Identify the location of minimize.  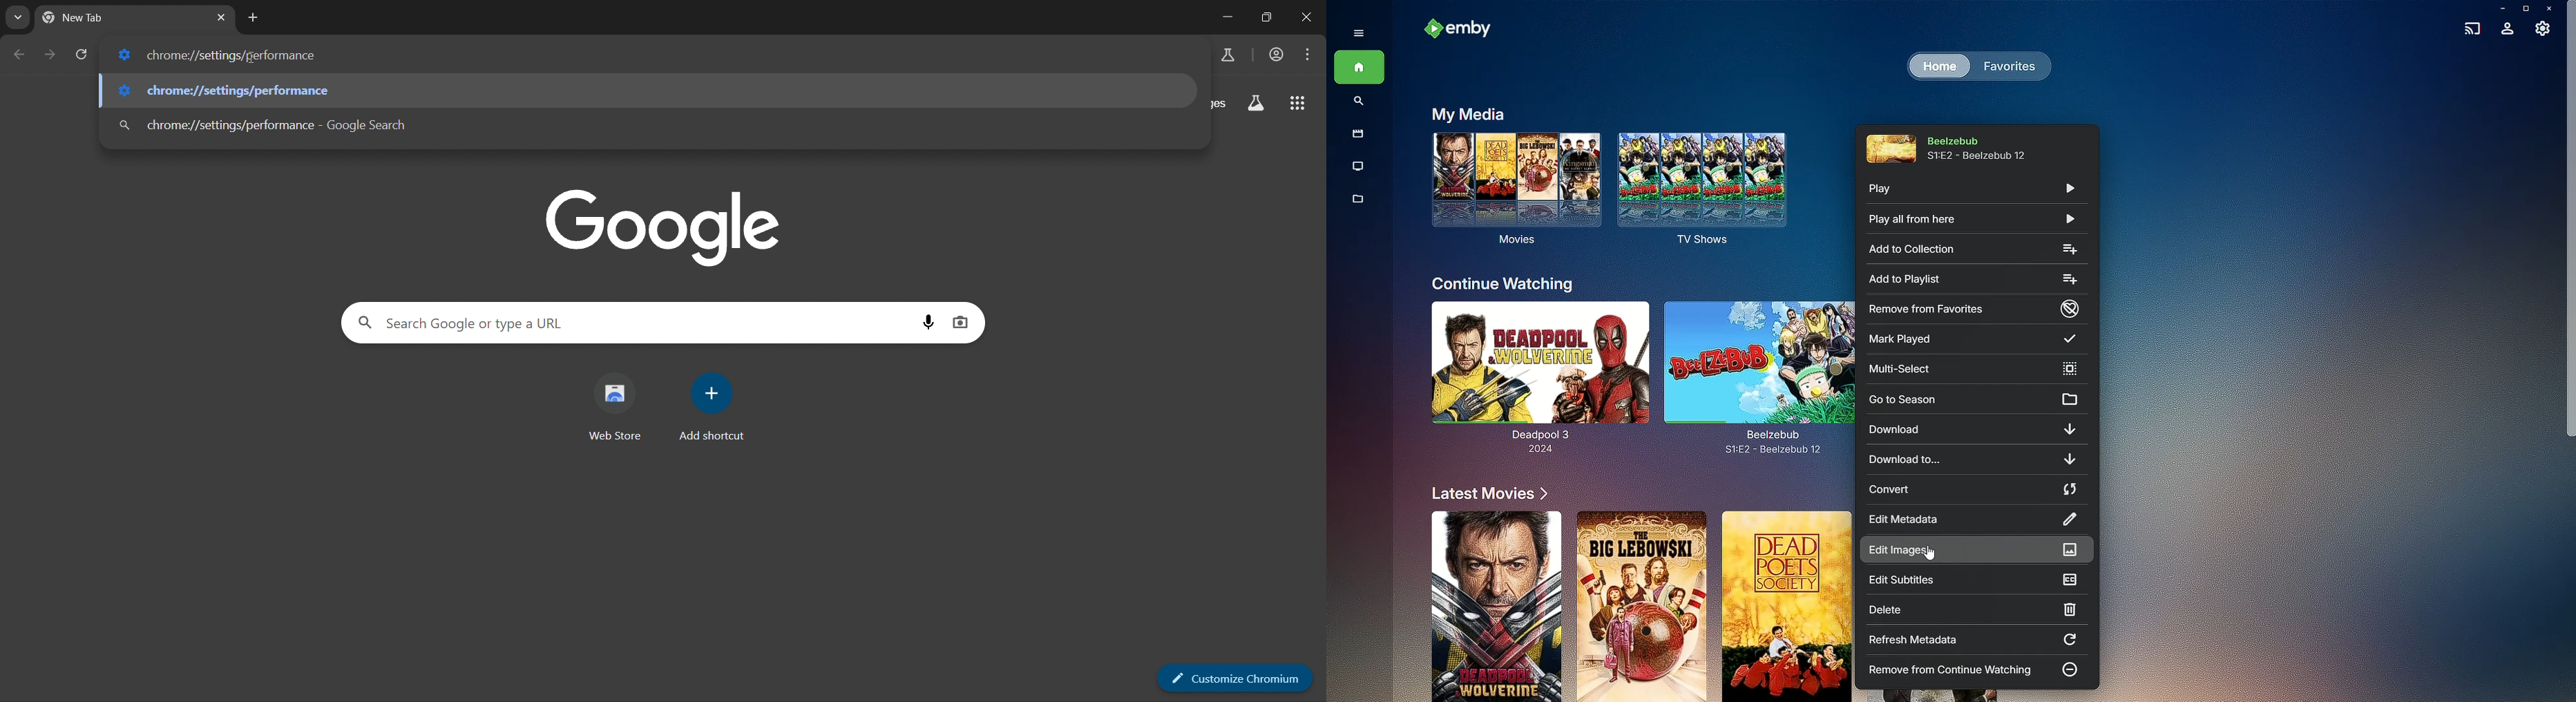
(1225, 18).